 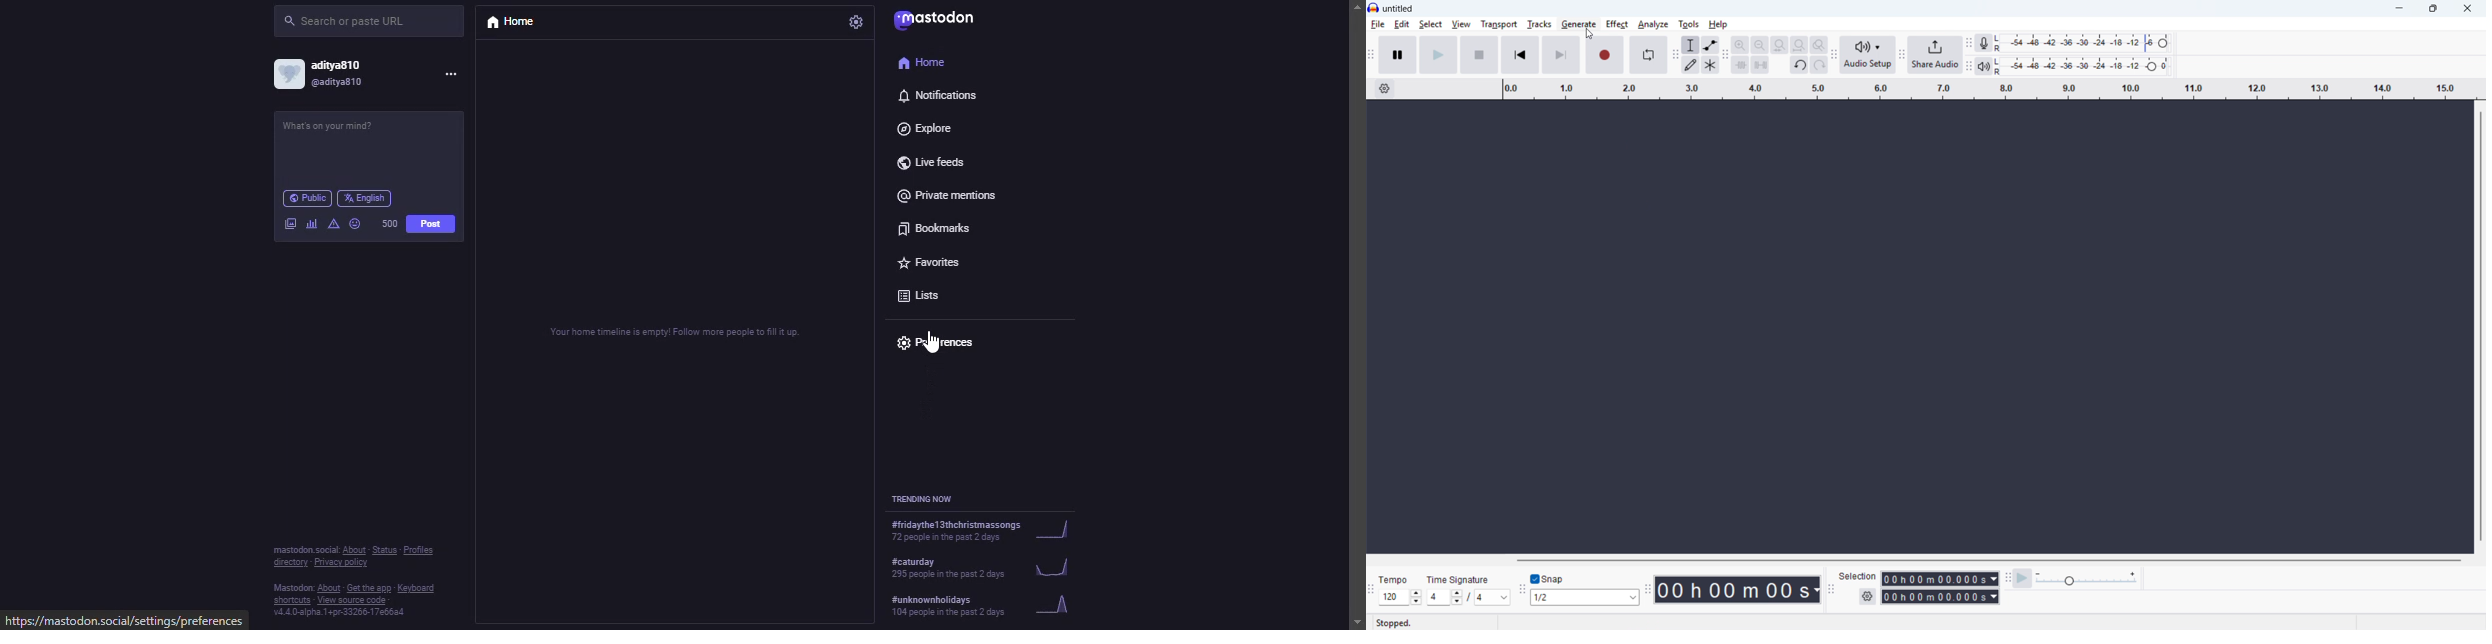 I want to click on File , so click(x=1378, y=25).